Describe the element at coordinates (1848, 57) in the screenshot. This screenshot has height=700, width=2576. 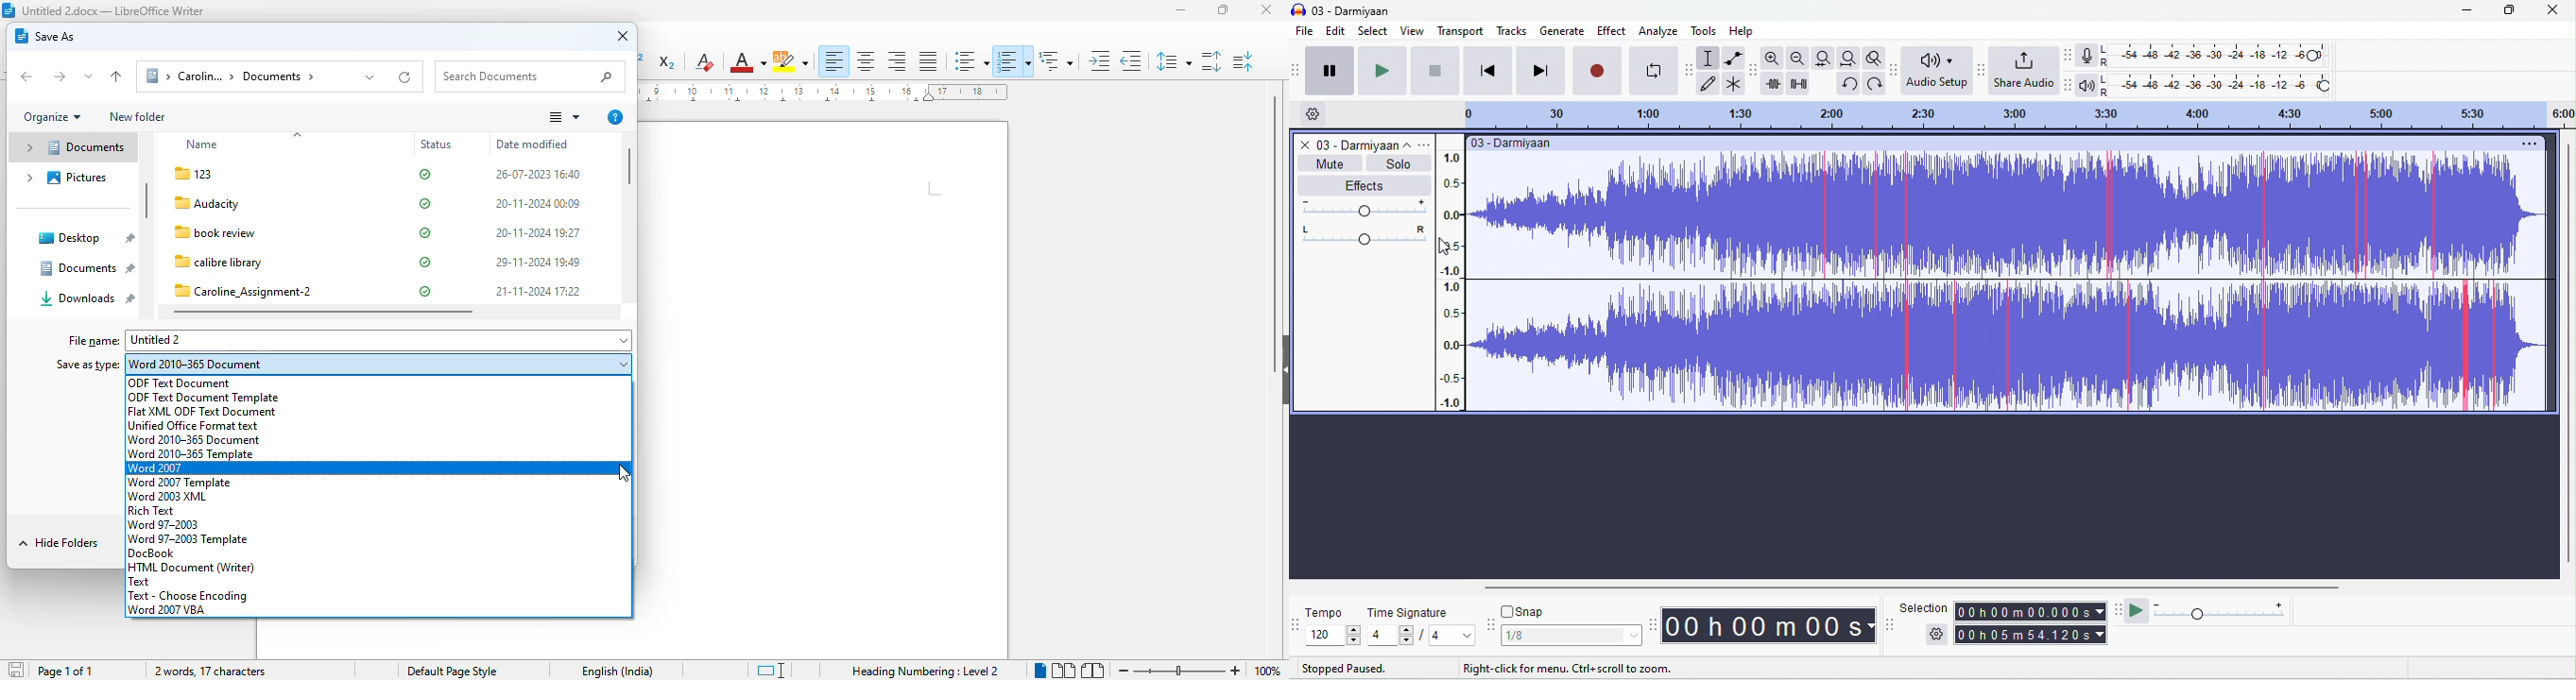
I see `fit to project width` at that location.